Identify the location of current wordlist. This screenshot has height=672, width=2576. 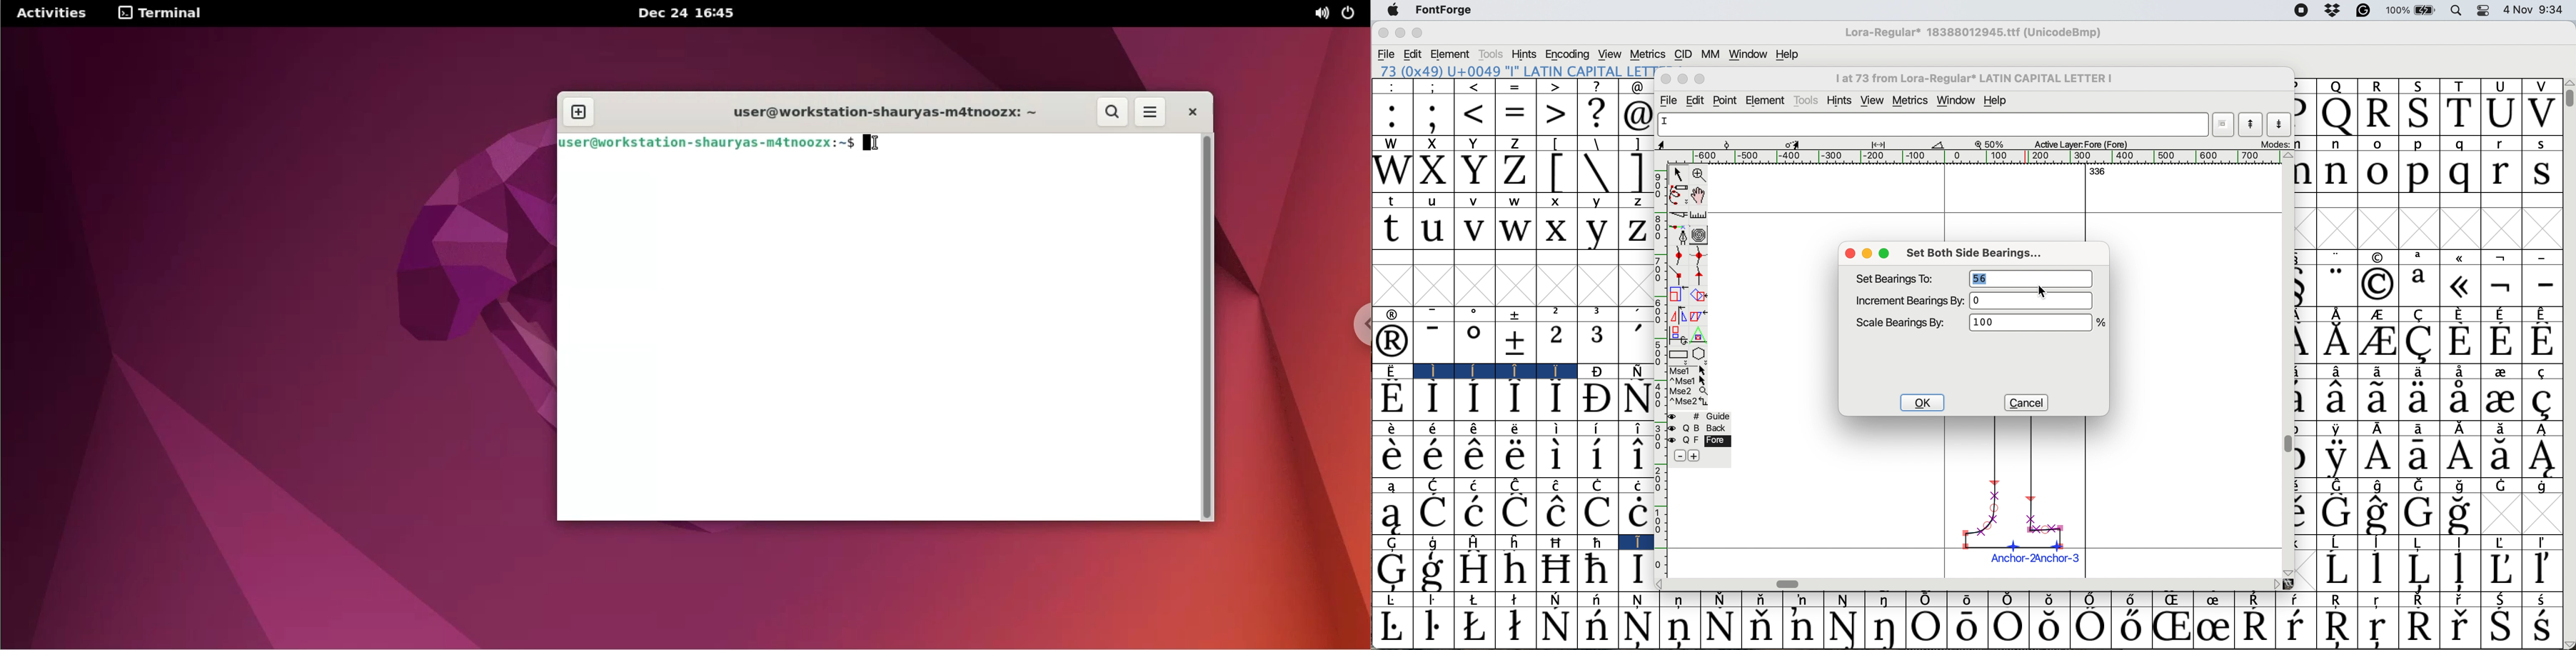
(2225, 125).